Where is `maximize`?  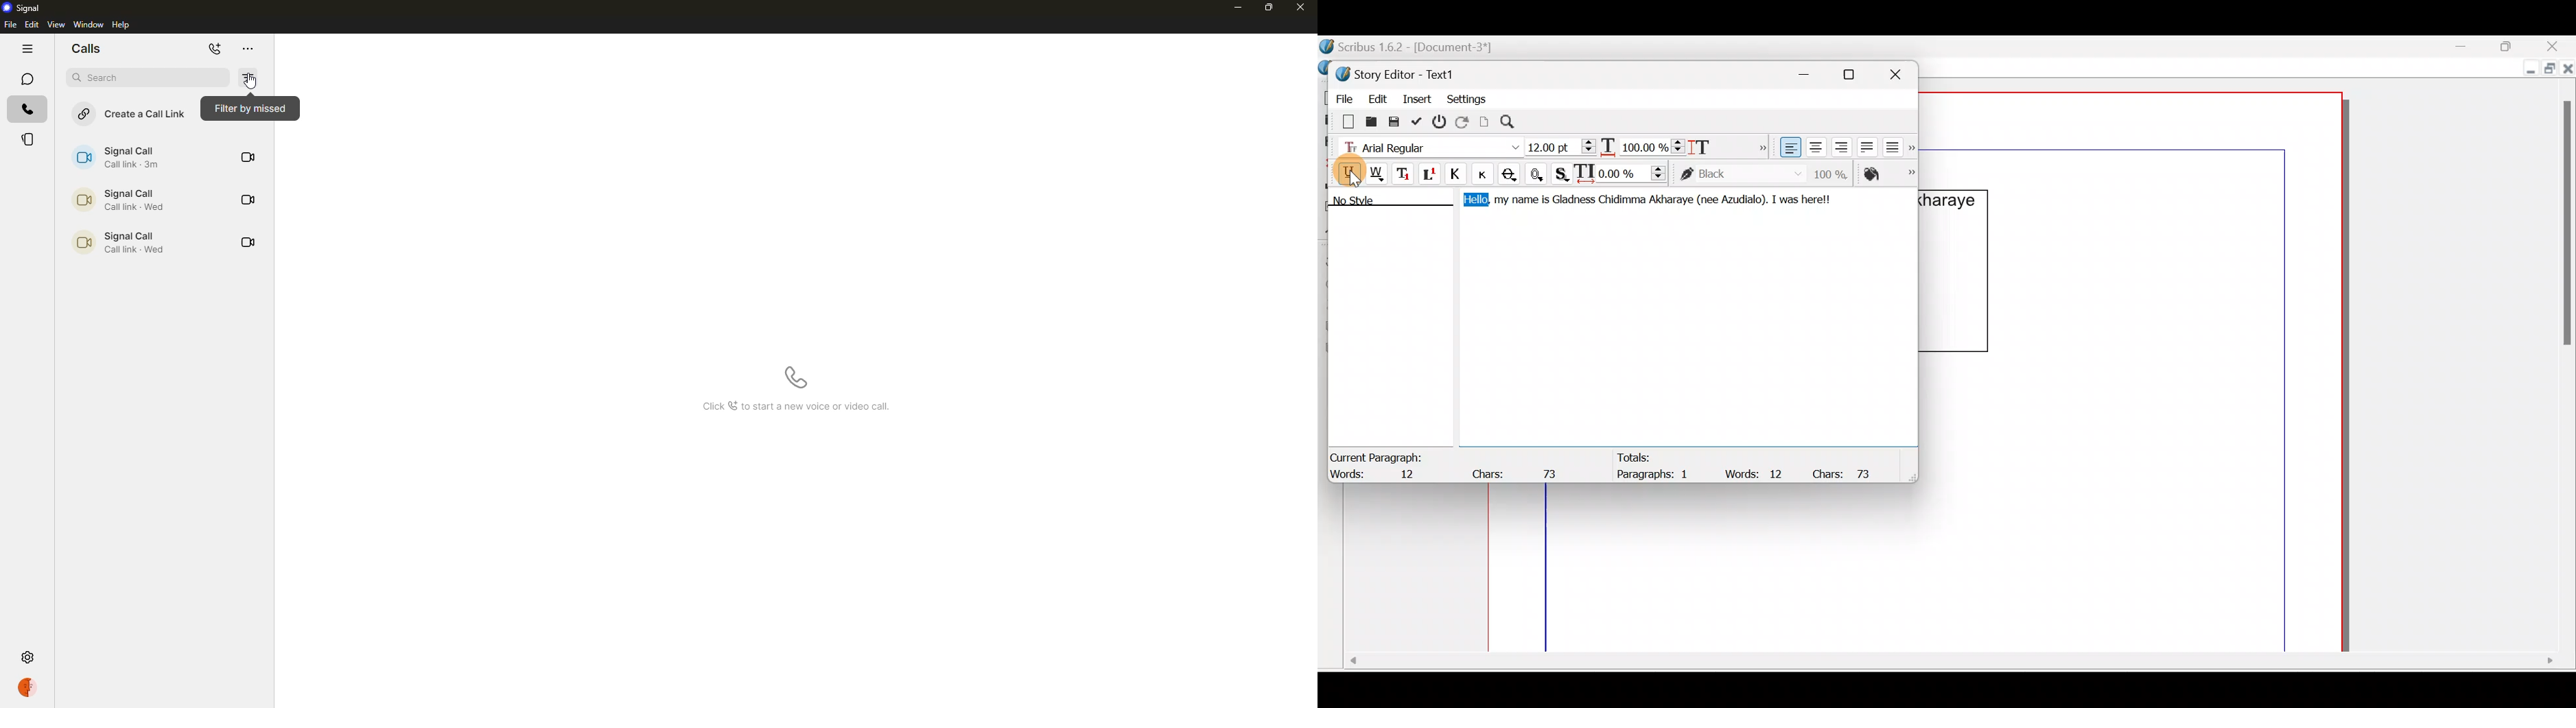 maximize is located at coordinates (1269, 8).